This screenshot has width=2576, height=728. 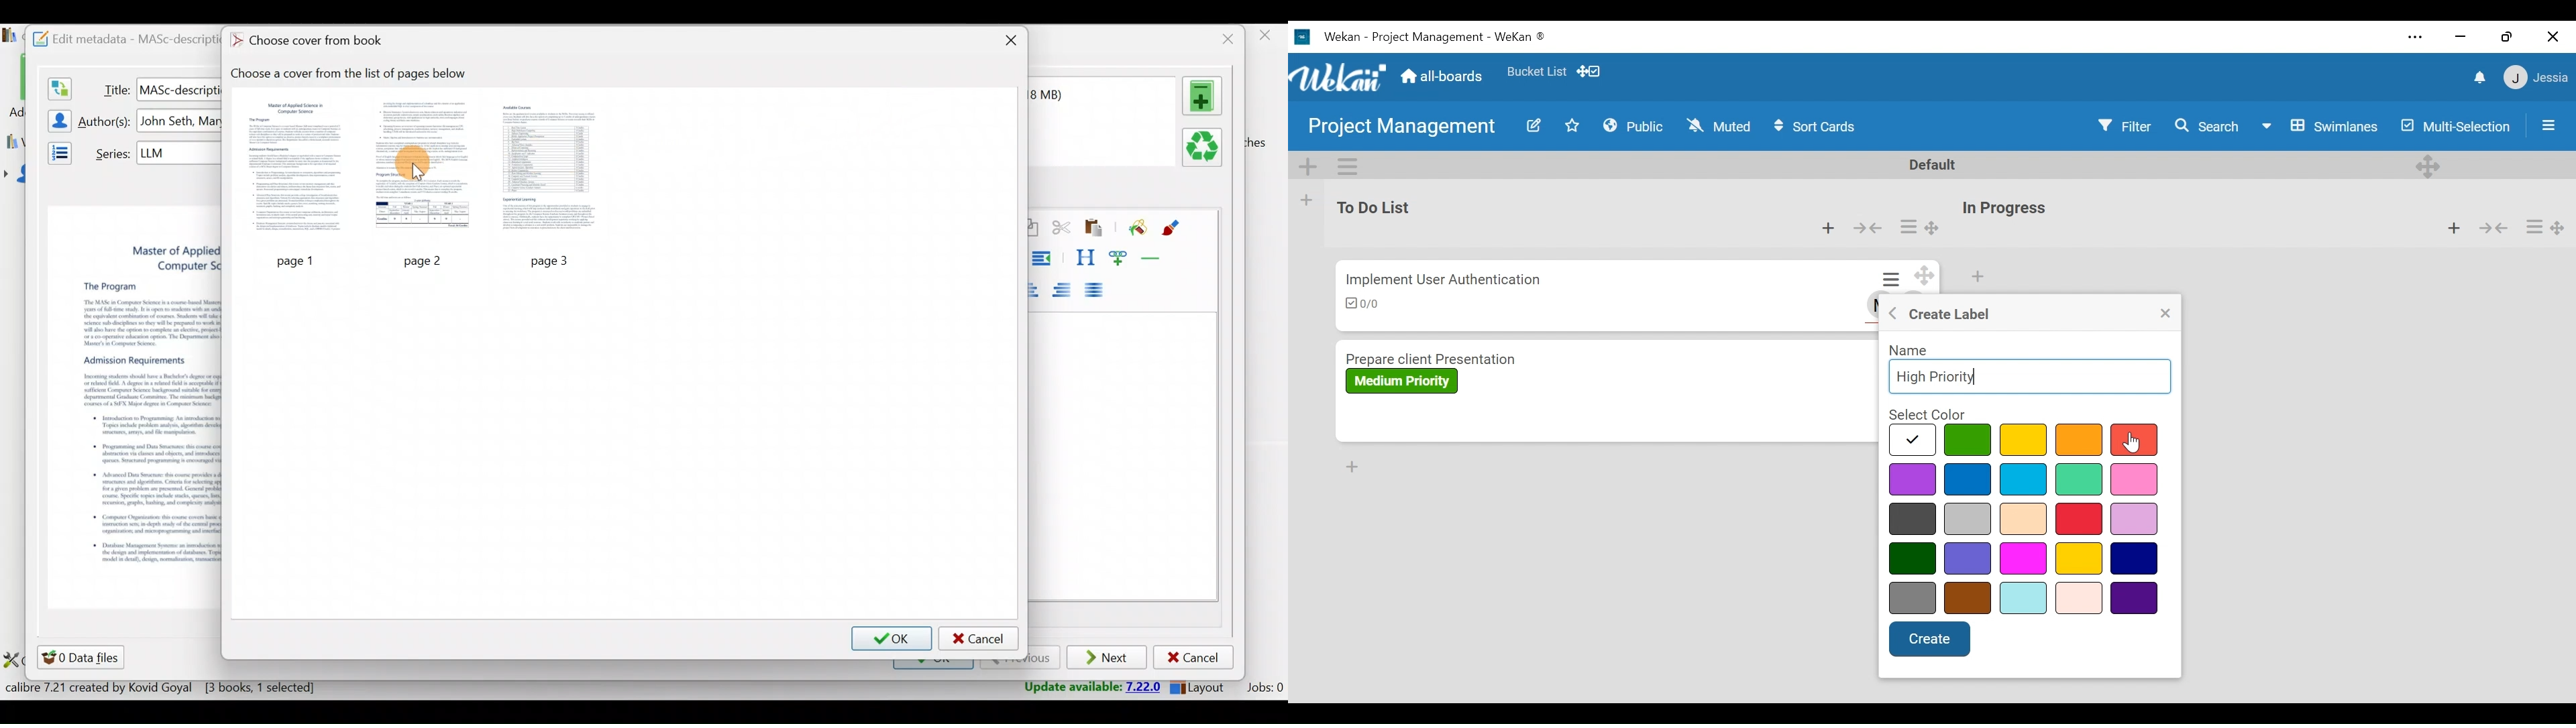 I want to click on , so click(x=178, y=88).